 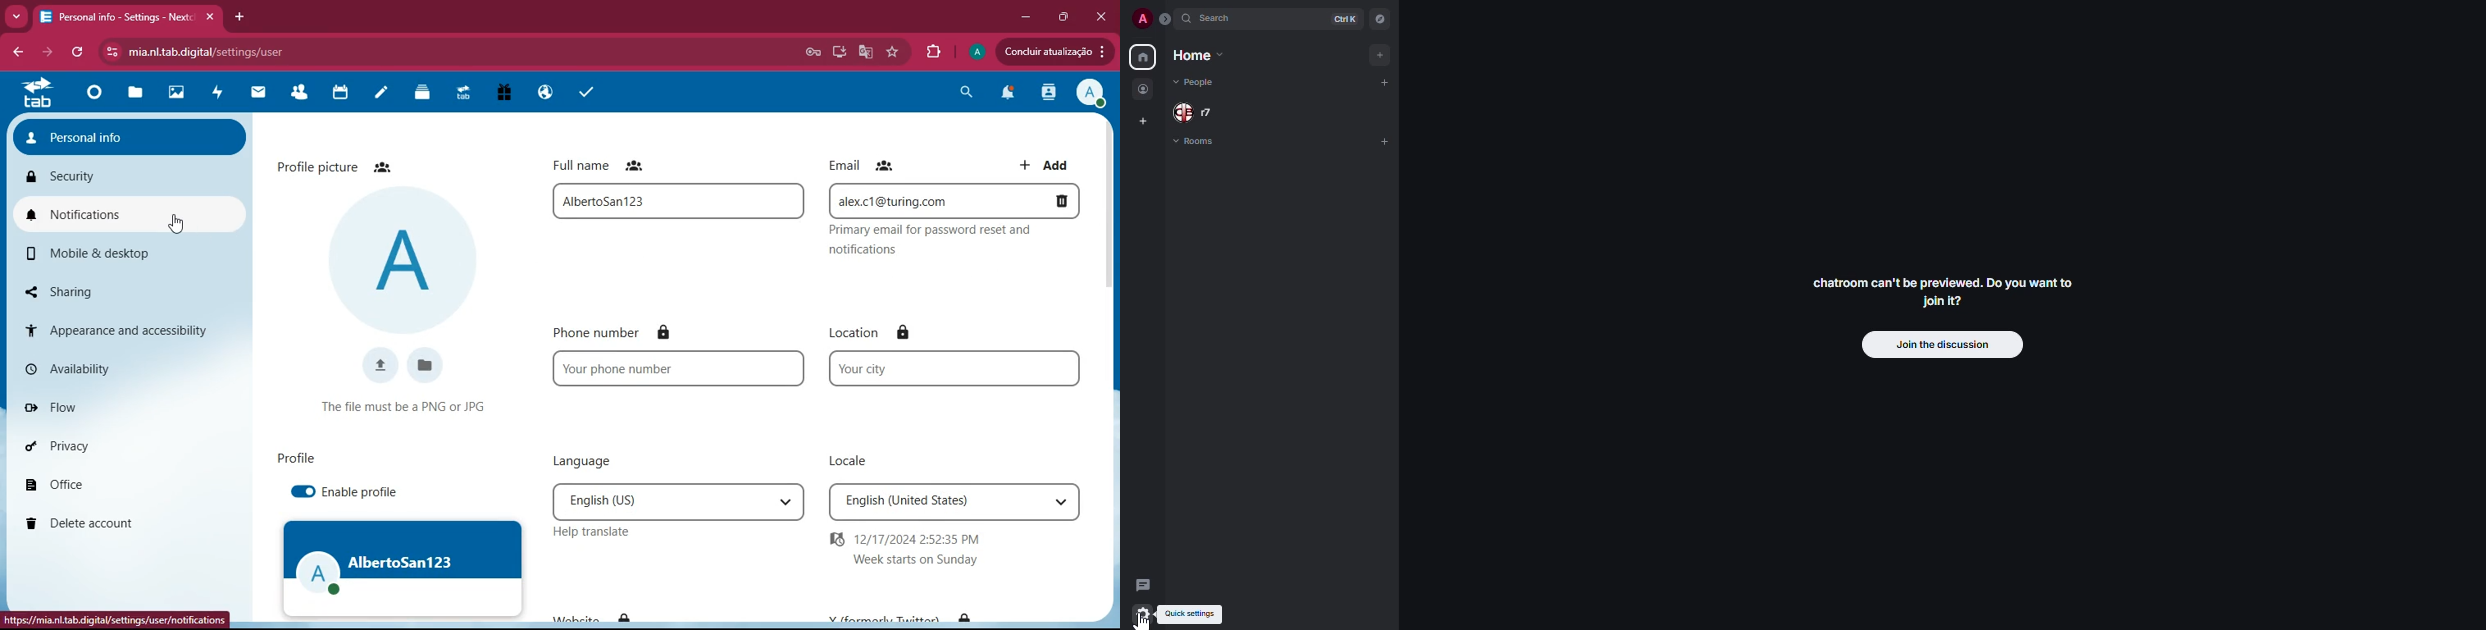 What do you see at coordinates (1166, 19) in the screenshot?
I see `expand` at bounding box center [1166, 19].